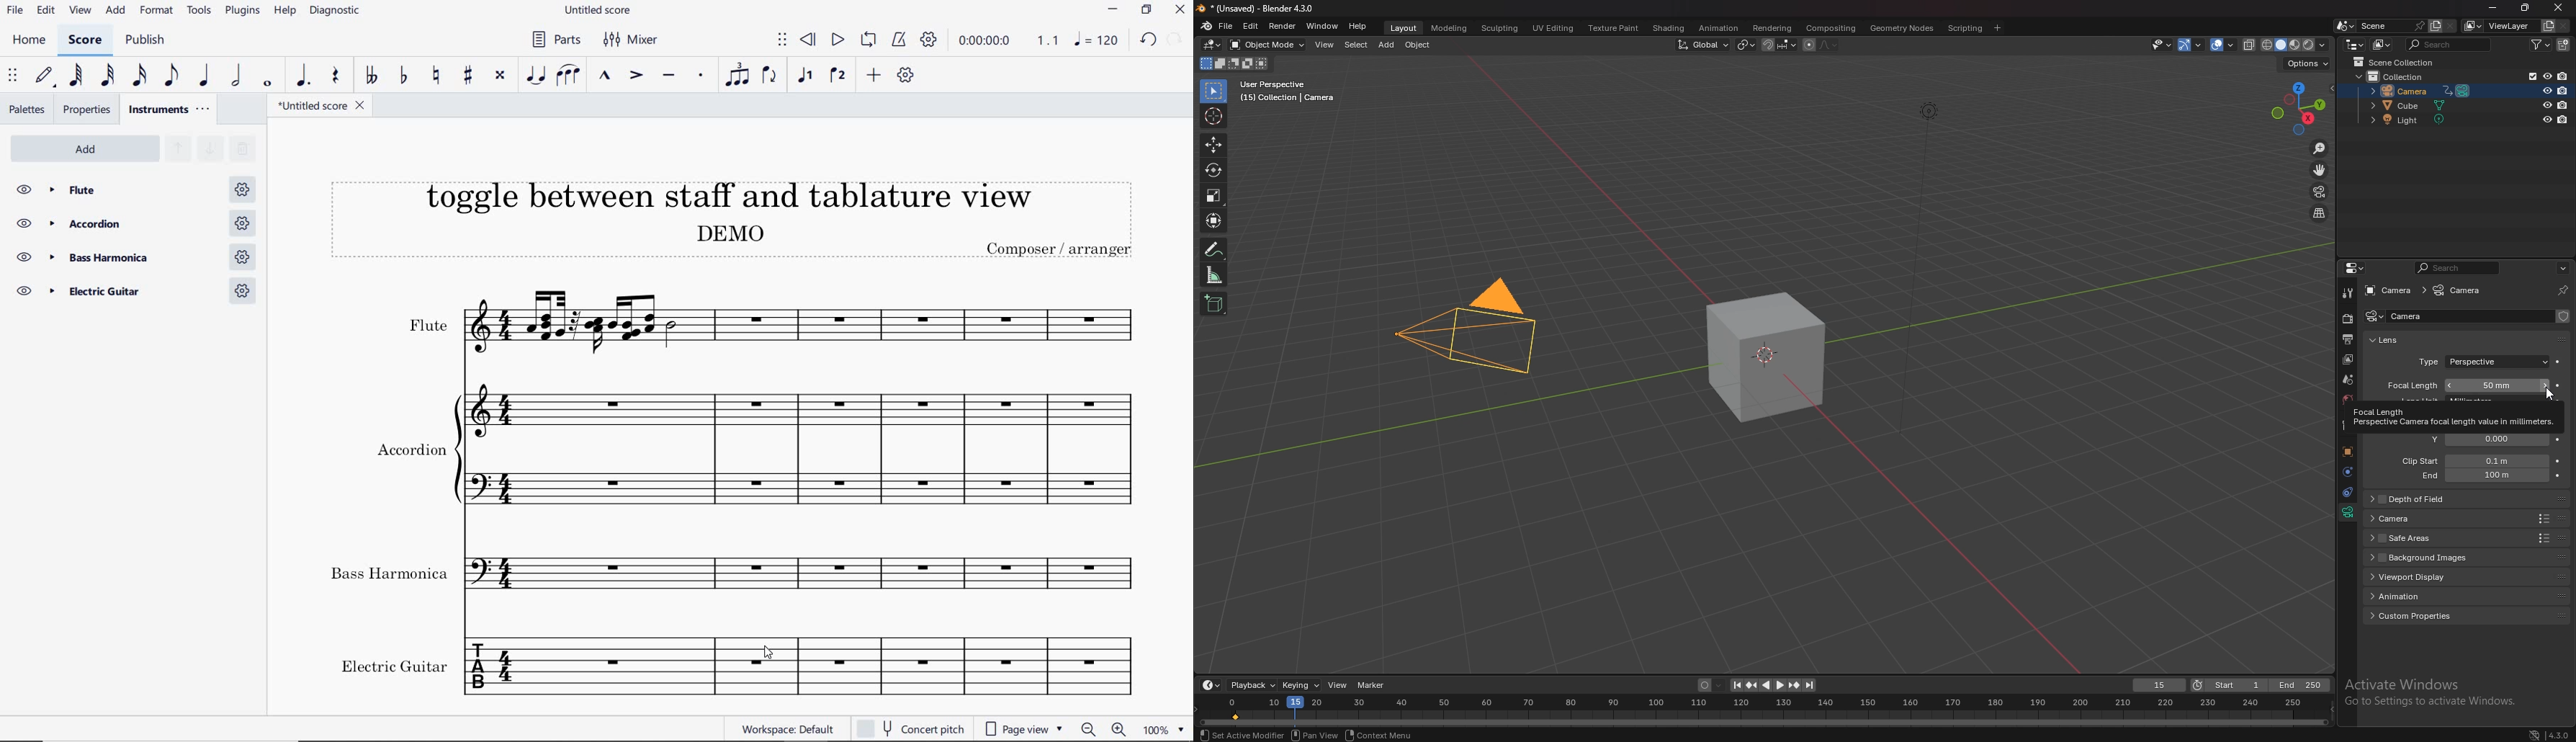  I want to click on scene collection, so click(2396, 61).